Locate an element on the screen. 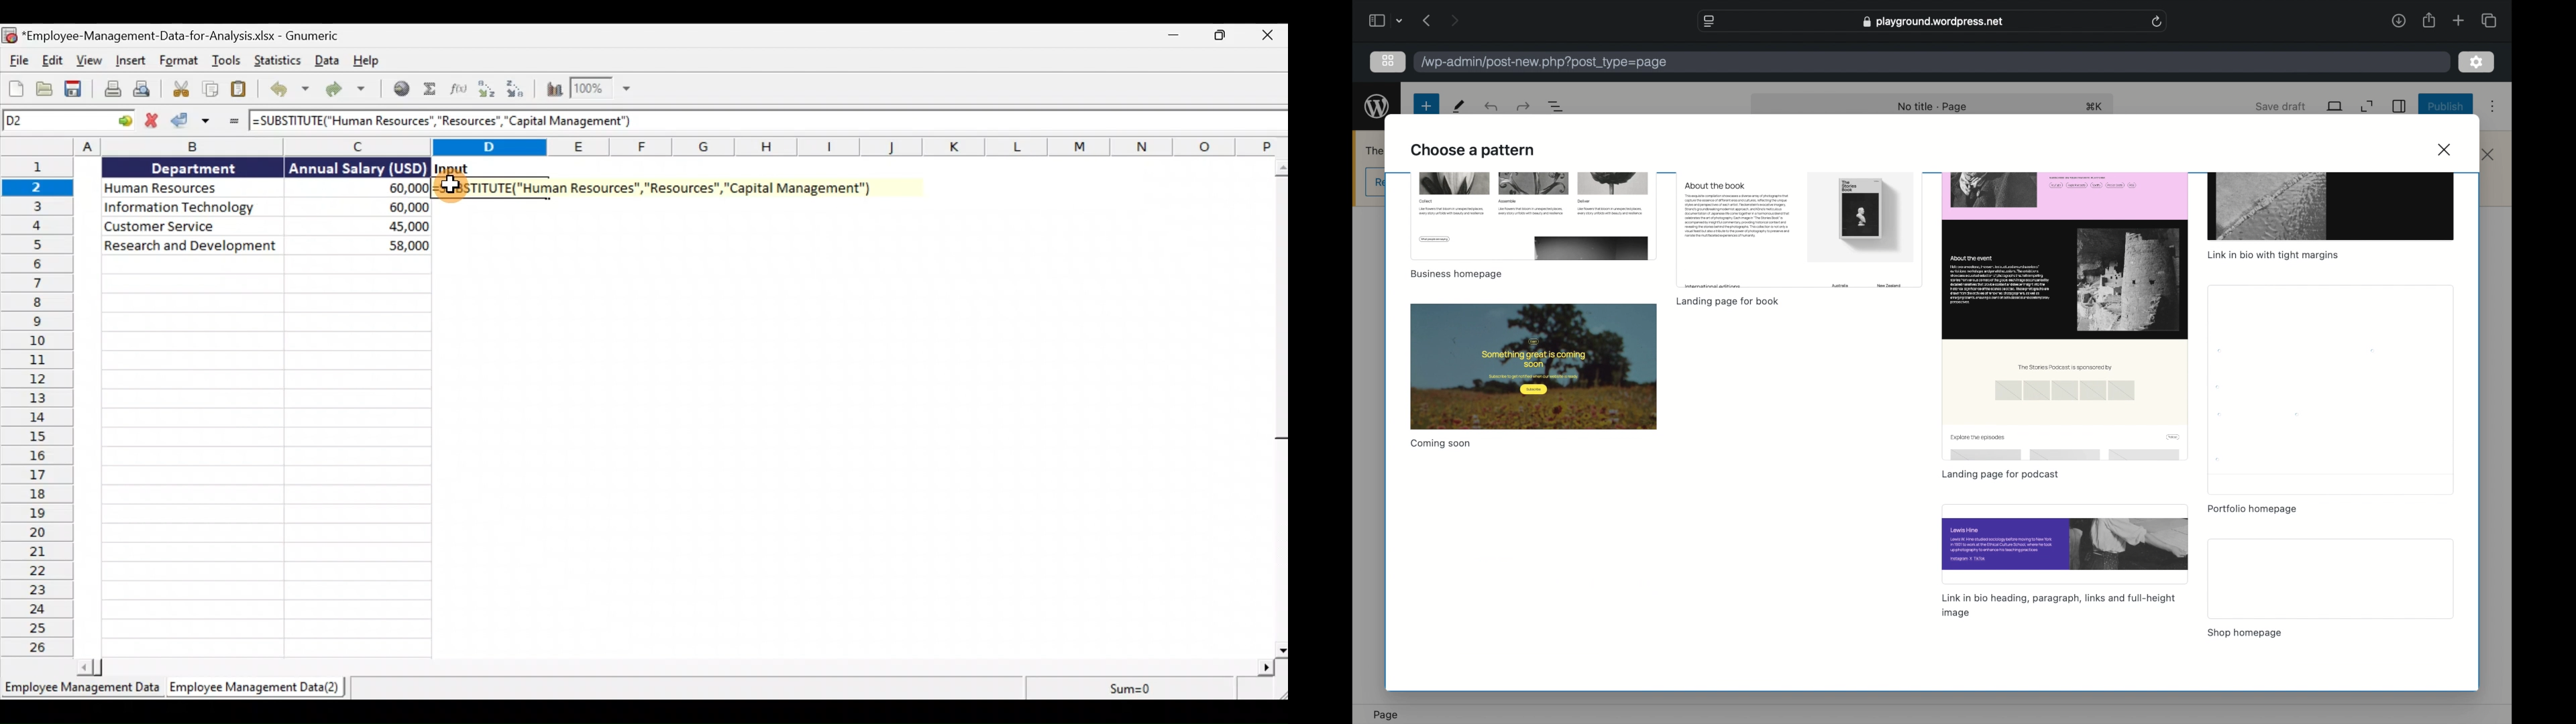  settings is located at coordinates (2476, 62).